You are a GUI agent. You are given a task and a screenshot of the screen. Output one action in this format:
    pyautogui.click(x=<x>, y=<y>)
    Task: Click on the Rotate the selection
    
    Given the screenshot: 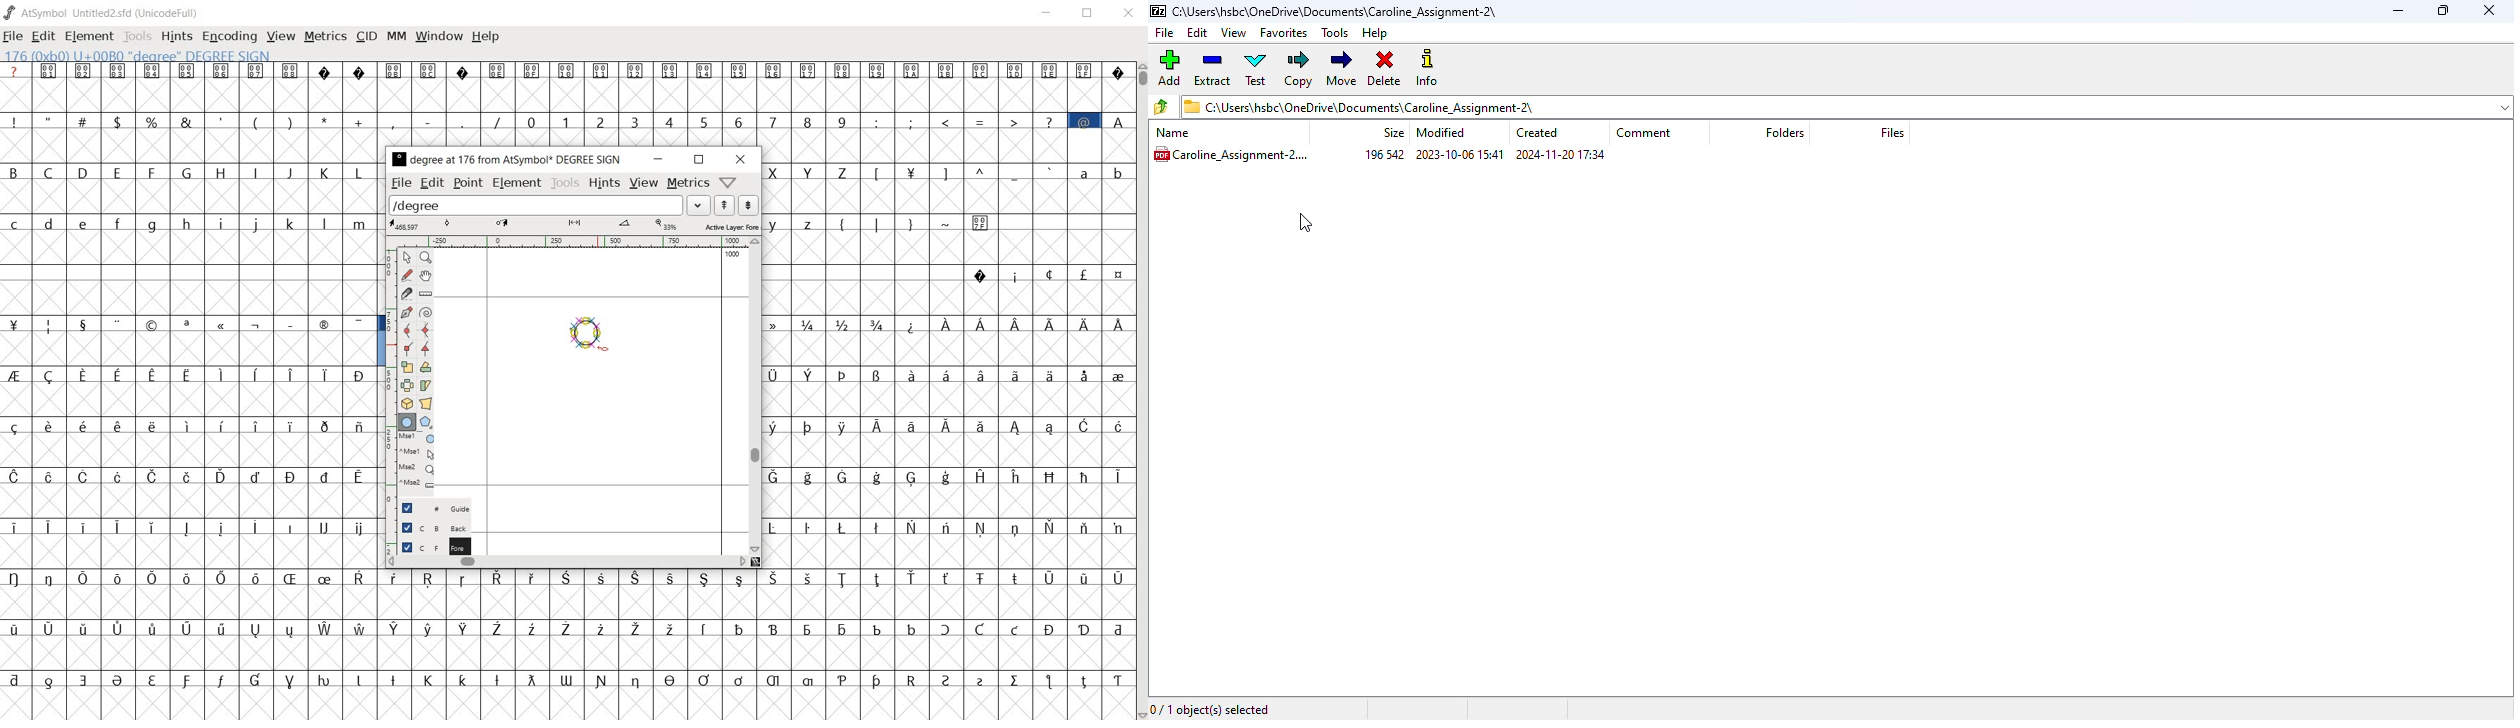 What is the action you would take?
    pyautogui.click(x=426, y=367)
    